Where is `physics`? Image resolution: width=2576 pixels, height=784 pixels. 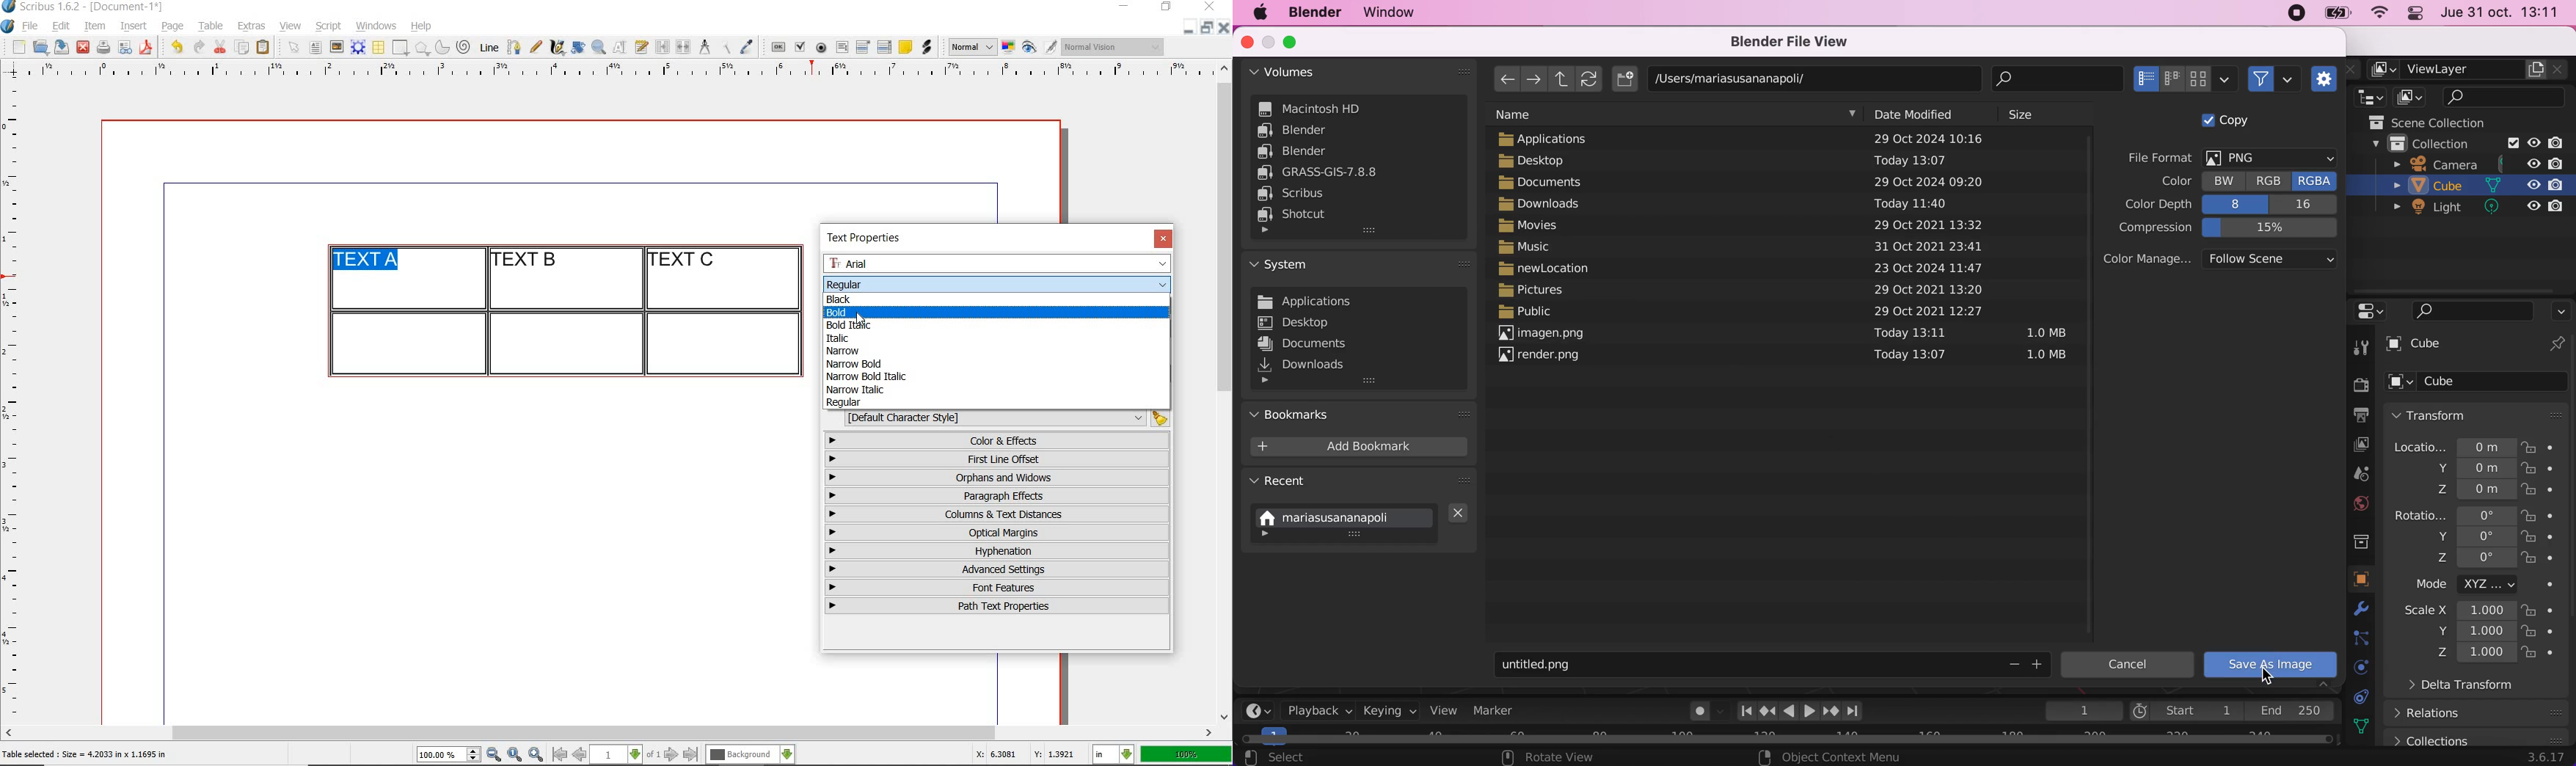 physics is located at coordinates (2366, 612).